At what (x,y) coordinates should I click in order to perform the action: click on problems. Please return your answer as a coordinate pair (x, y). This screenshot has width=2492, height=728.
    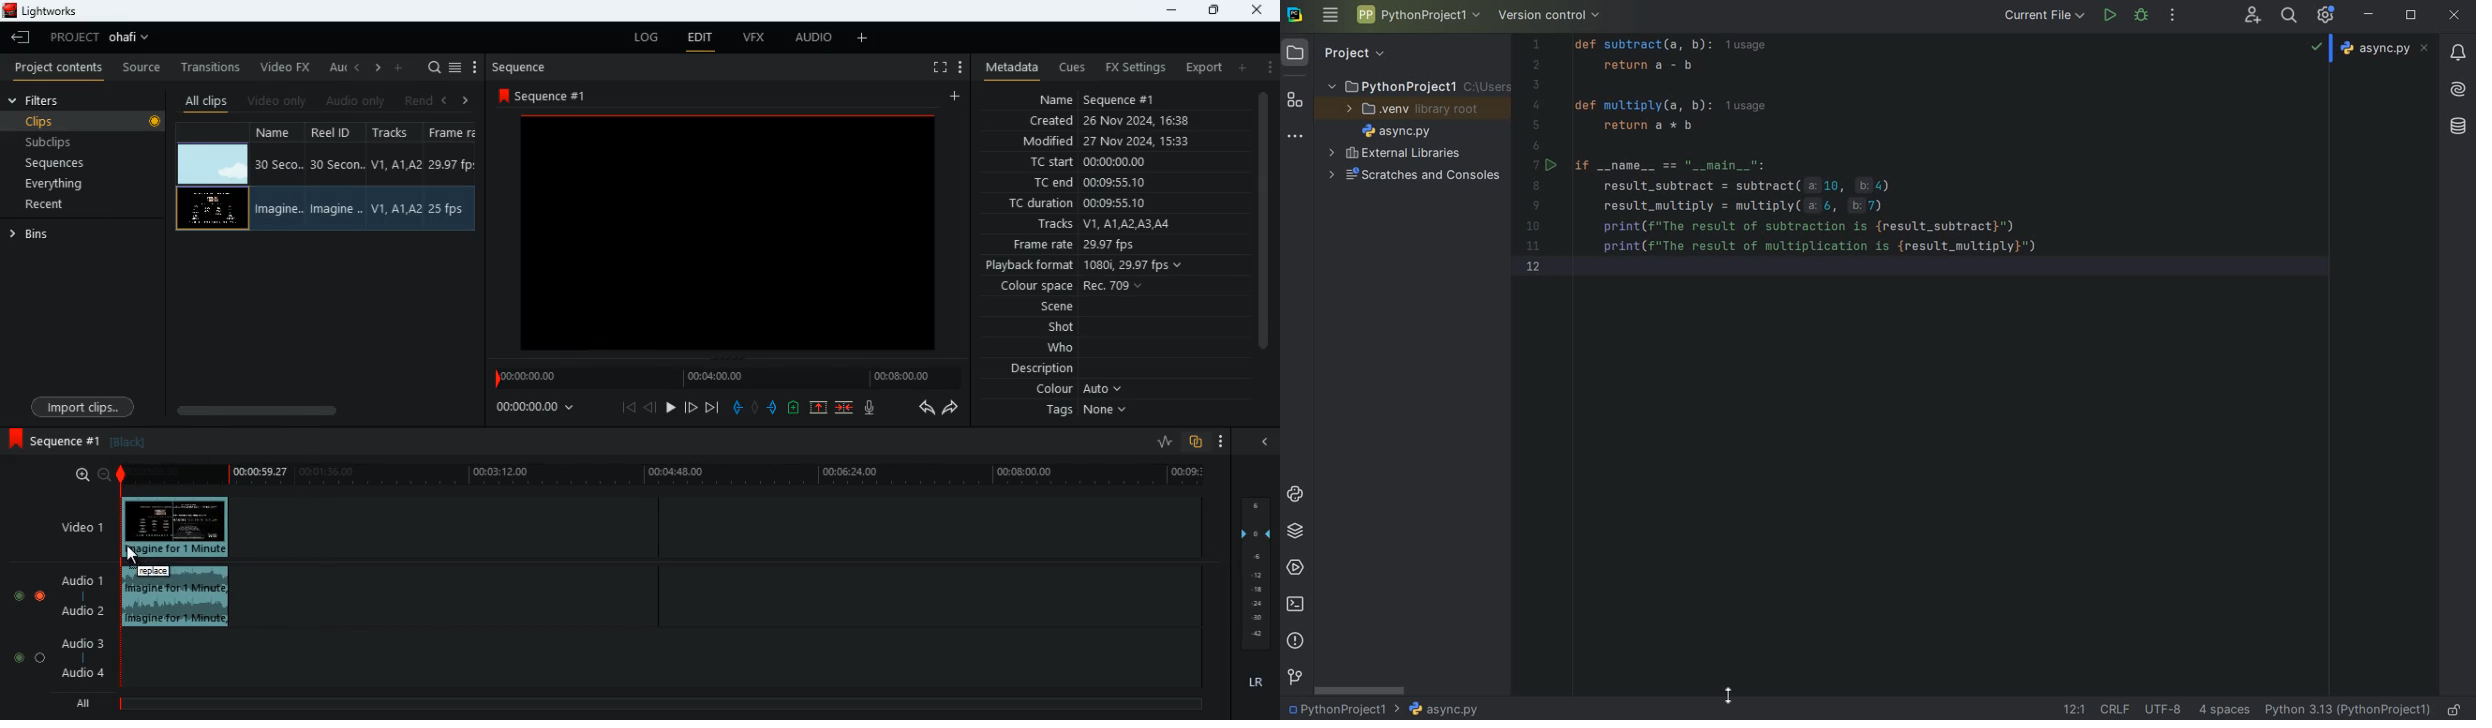
    Looking at the image, I should click on (1295, 641).